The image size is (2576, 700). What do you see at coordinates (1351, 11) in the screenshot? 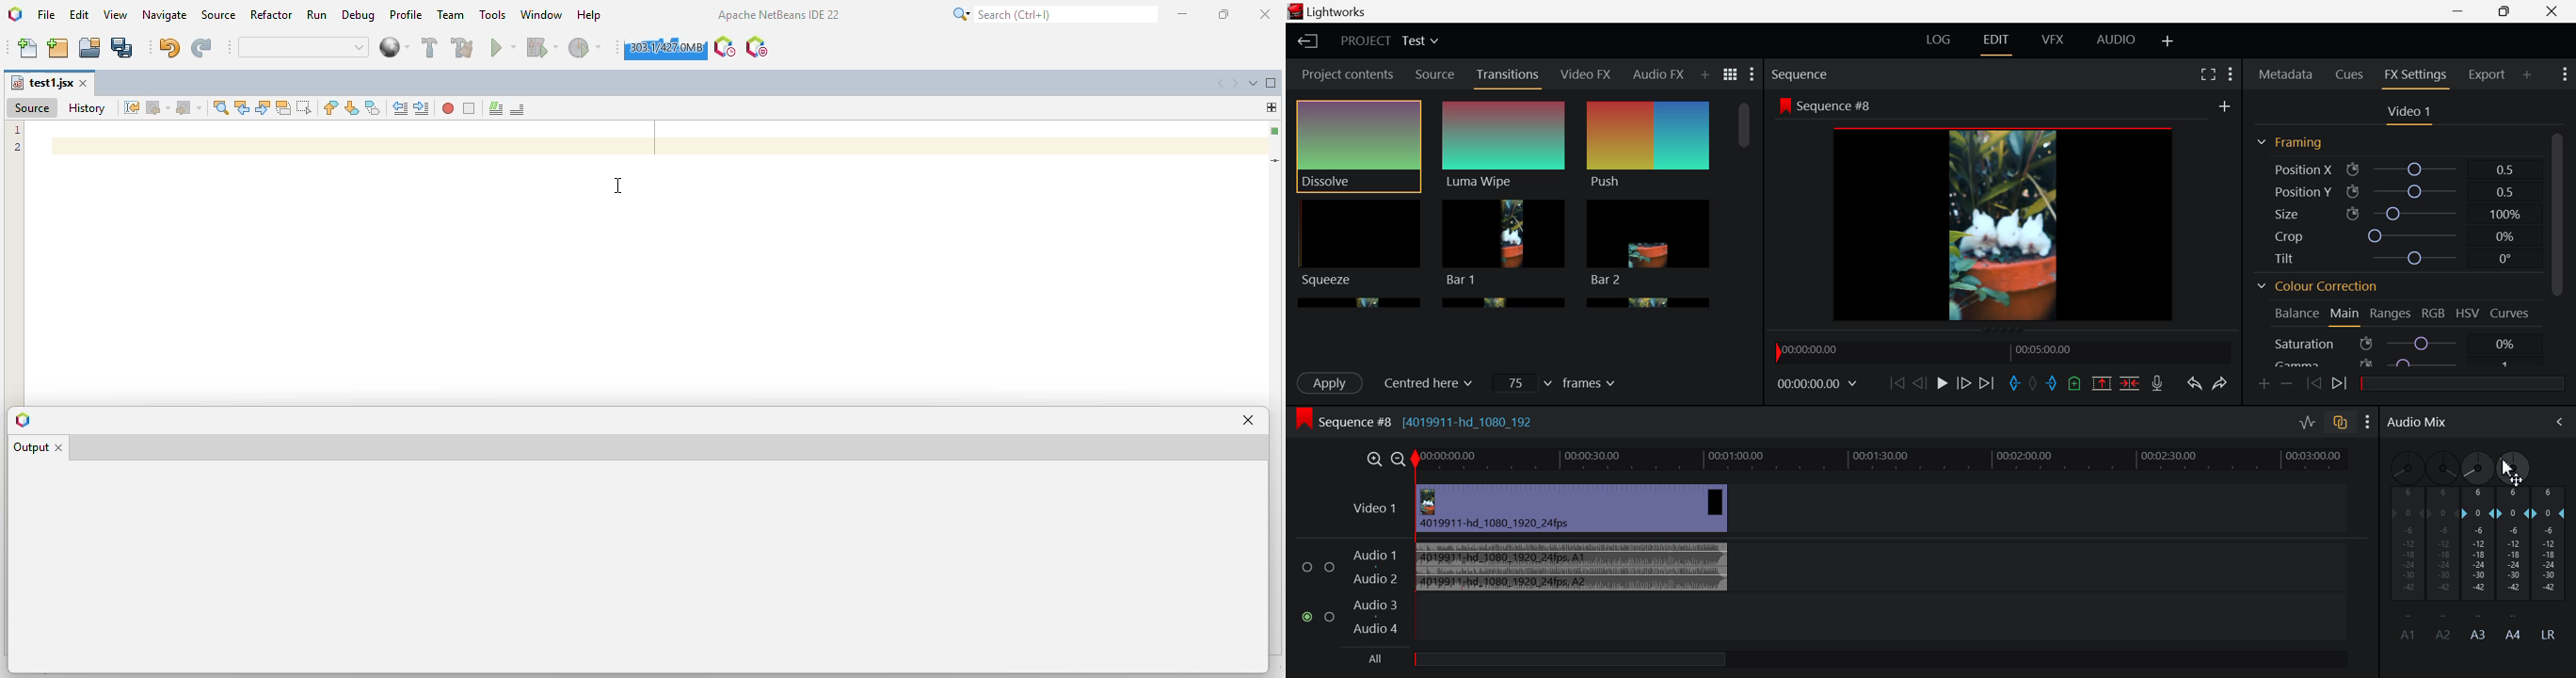
I see `Lightworks` at bounding box center [1351, 11].